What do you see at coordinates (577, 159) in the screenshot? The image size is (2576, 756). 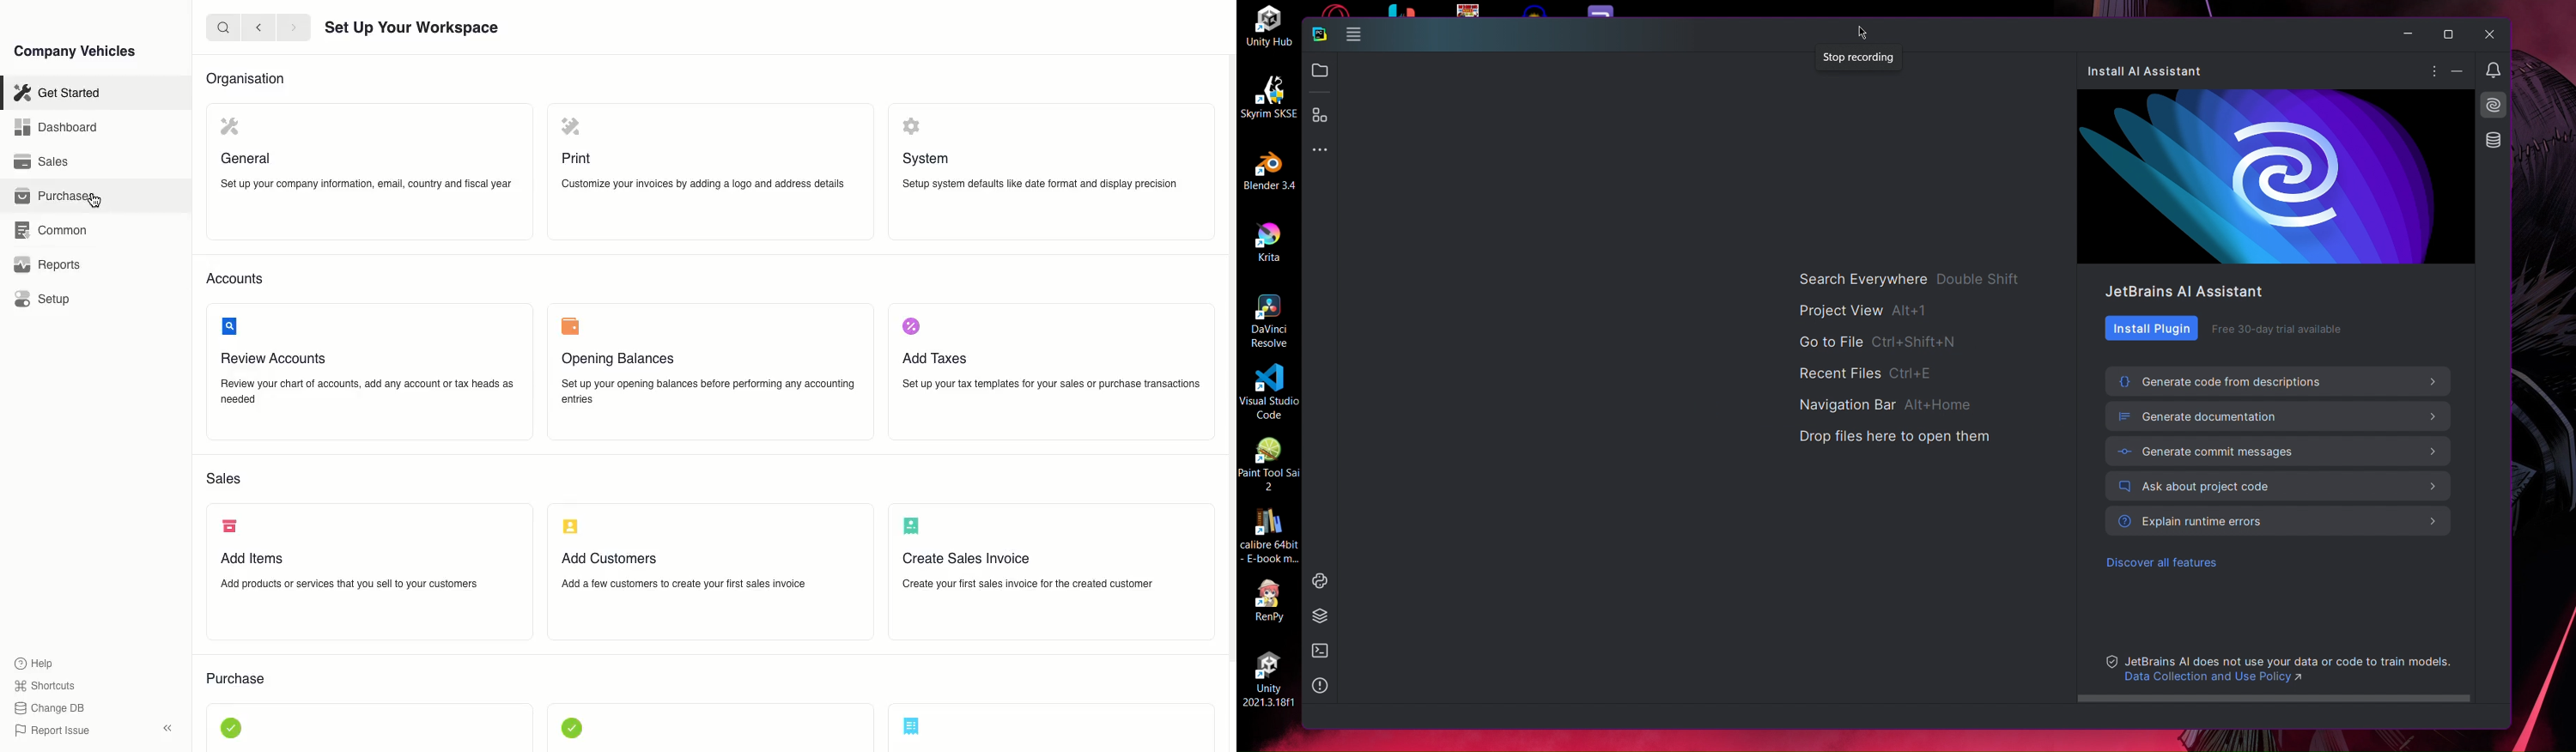 I see `Print` at bounding box center [577, 159].